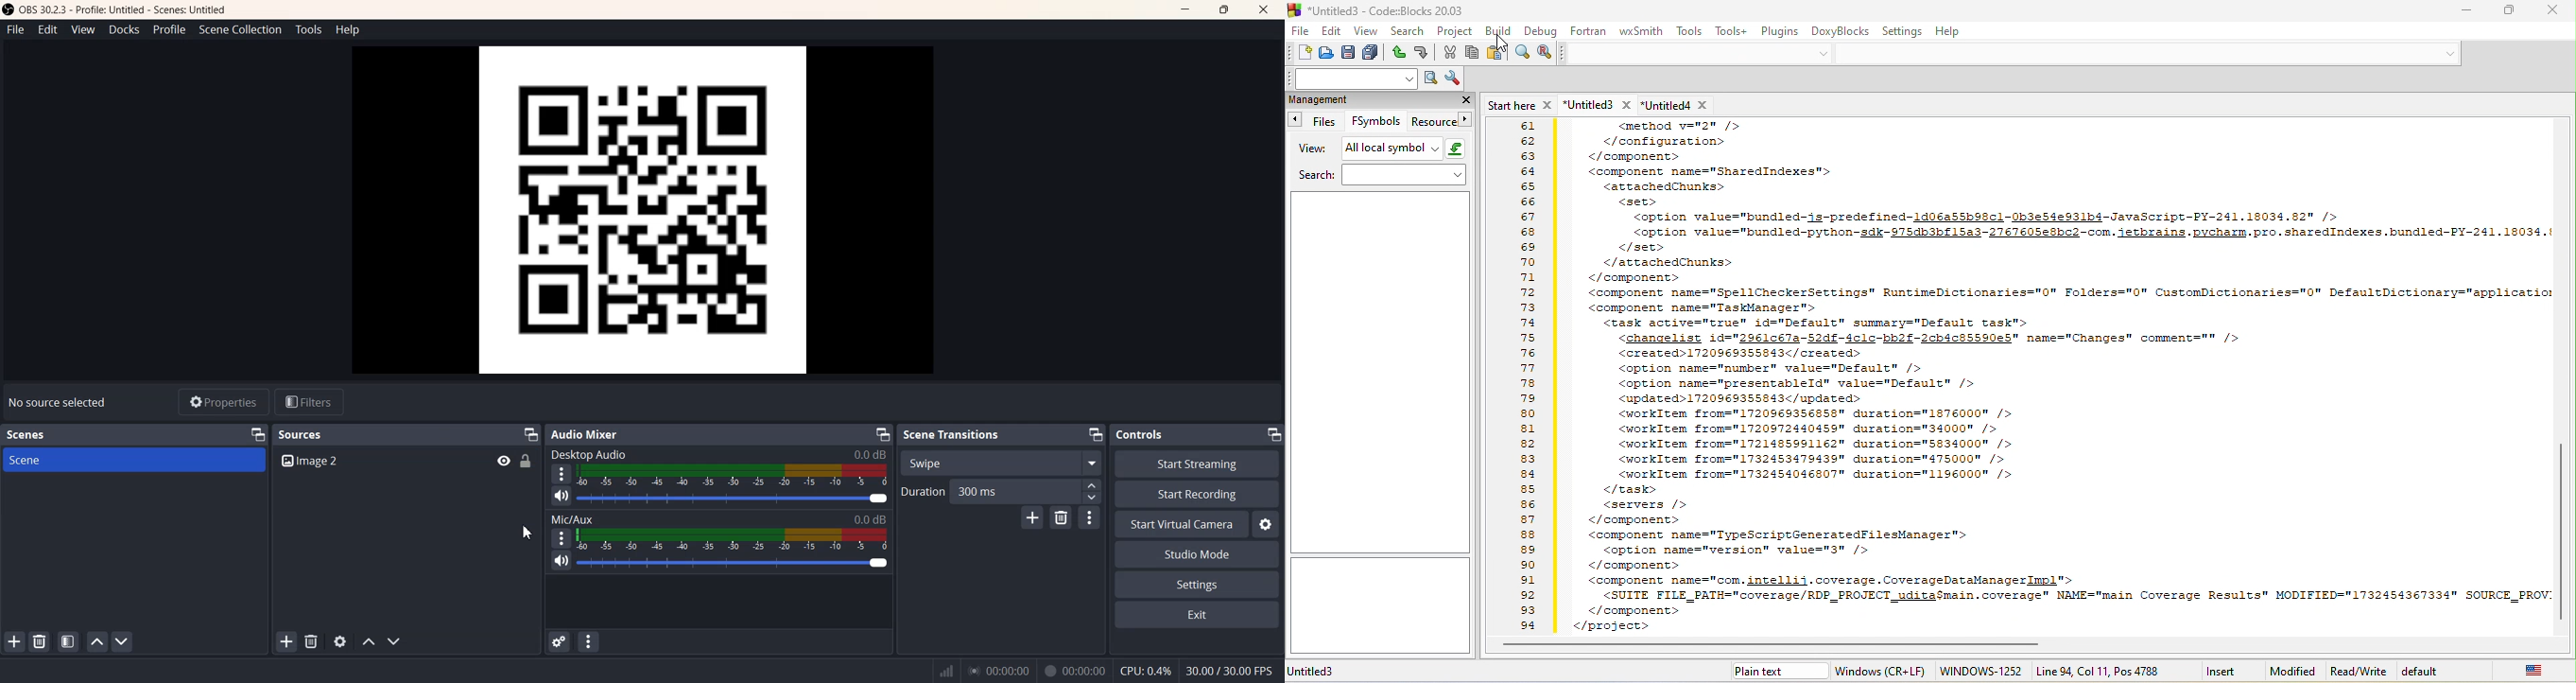  What do you see at coordinates (526, 460) in the screenshot?
I see `Lock` at bounding box center [526, 460].